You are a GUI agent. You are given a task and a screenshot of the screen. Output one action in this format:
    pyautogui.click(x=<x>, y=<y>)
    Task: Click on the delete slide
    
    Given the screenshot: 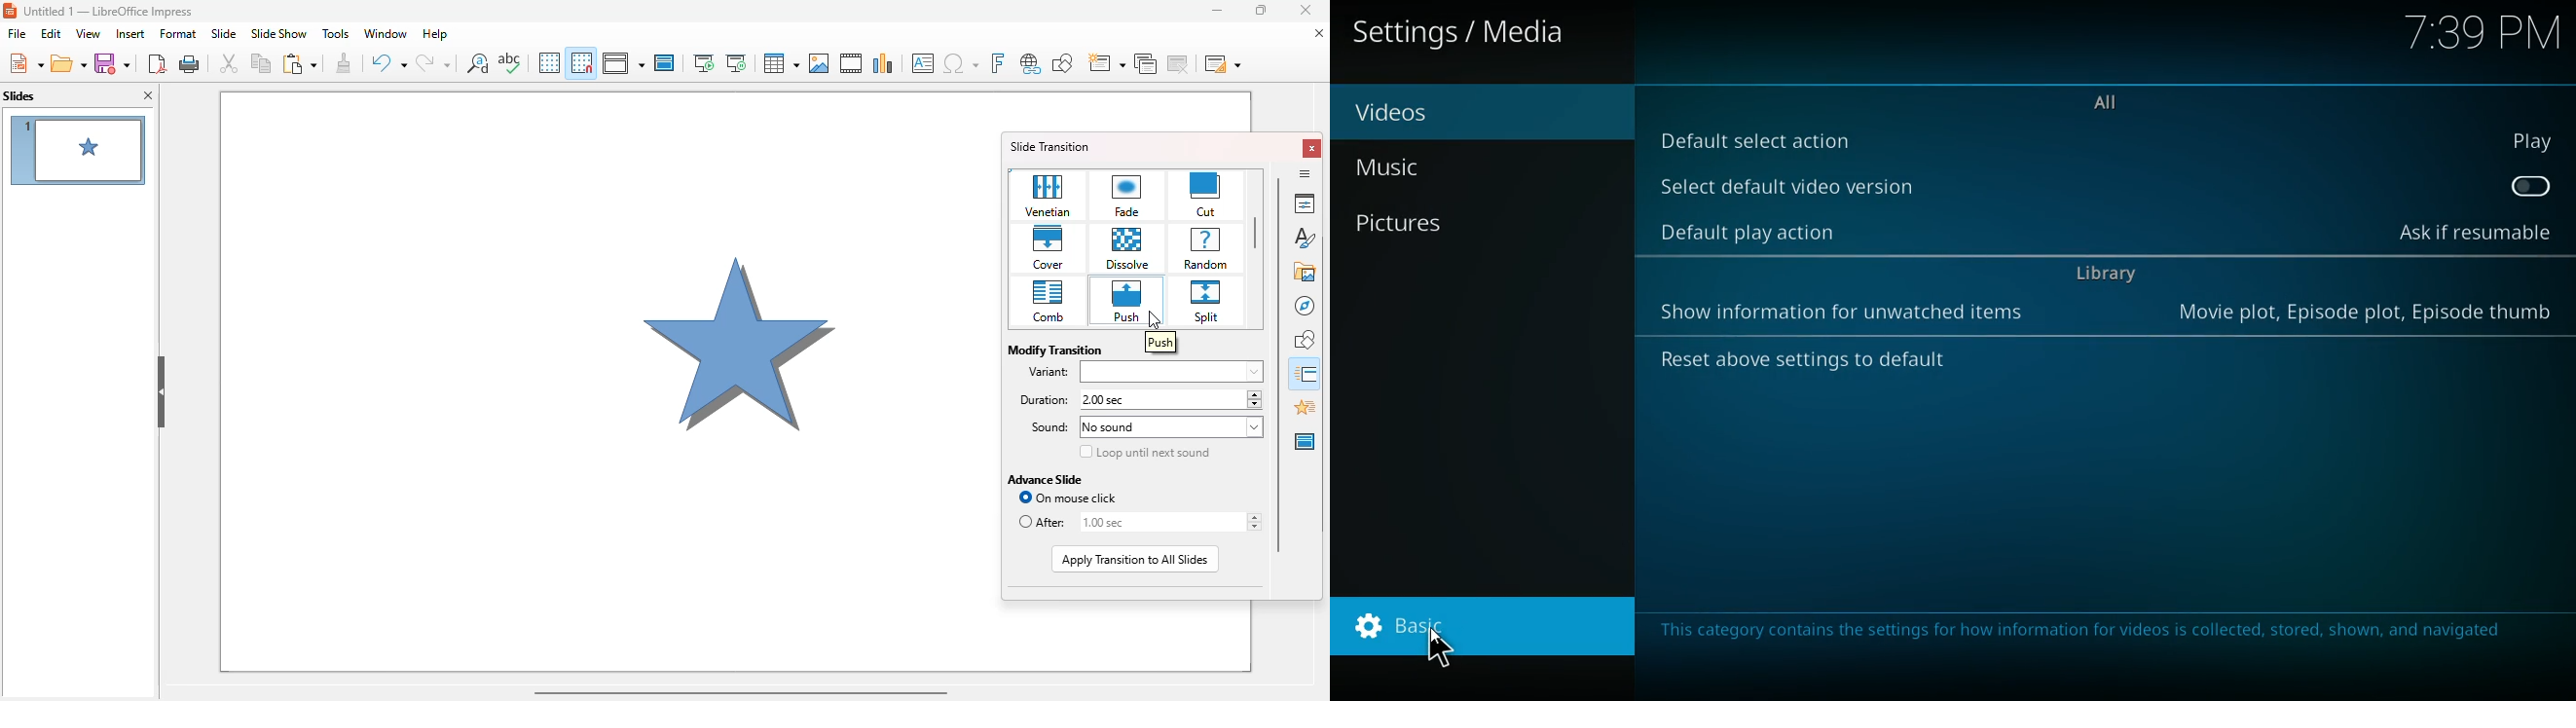 What is the action you would take?
    pyautogui.click(x=1179, y=63)
    